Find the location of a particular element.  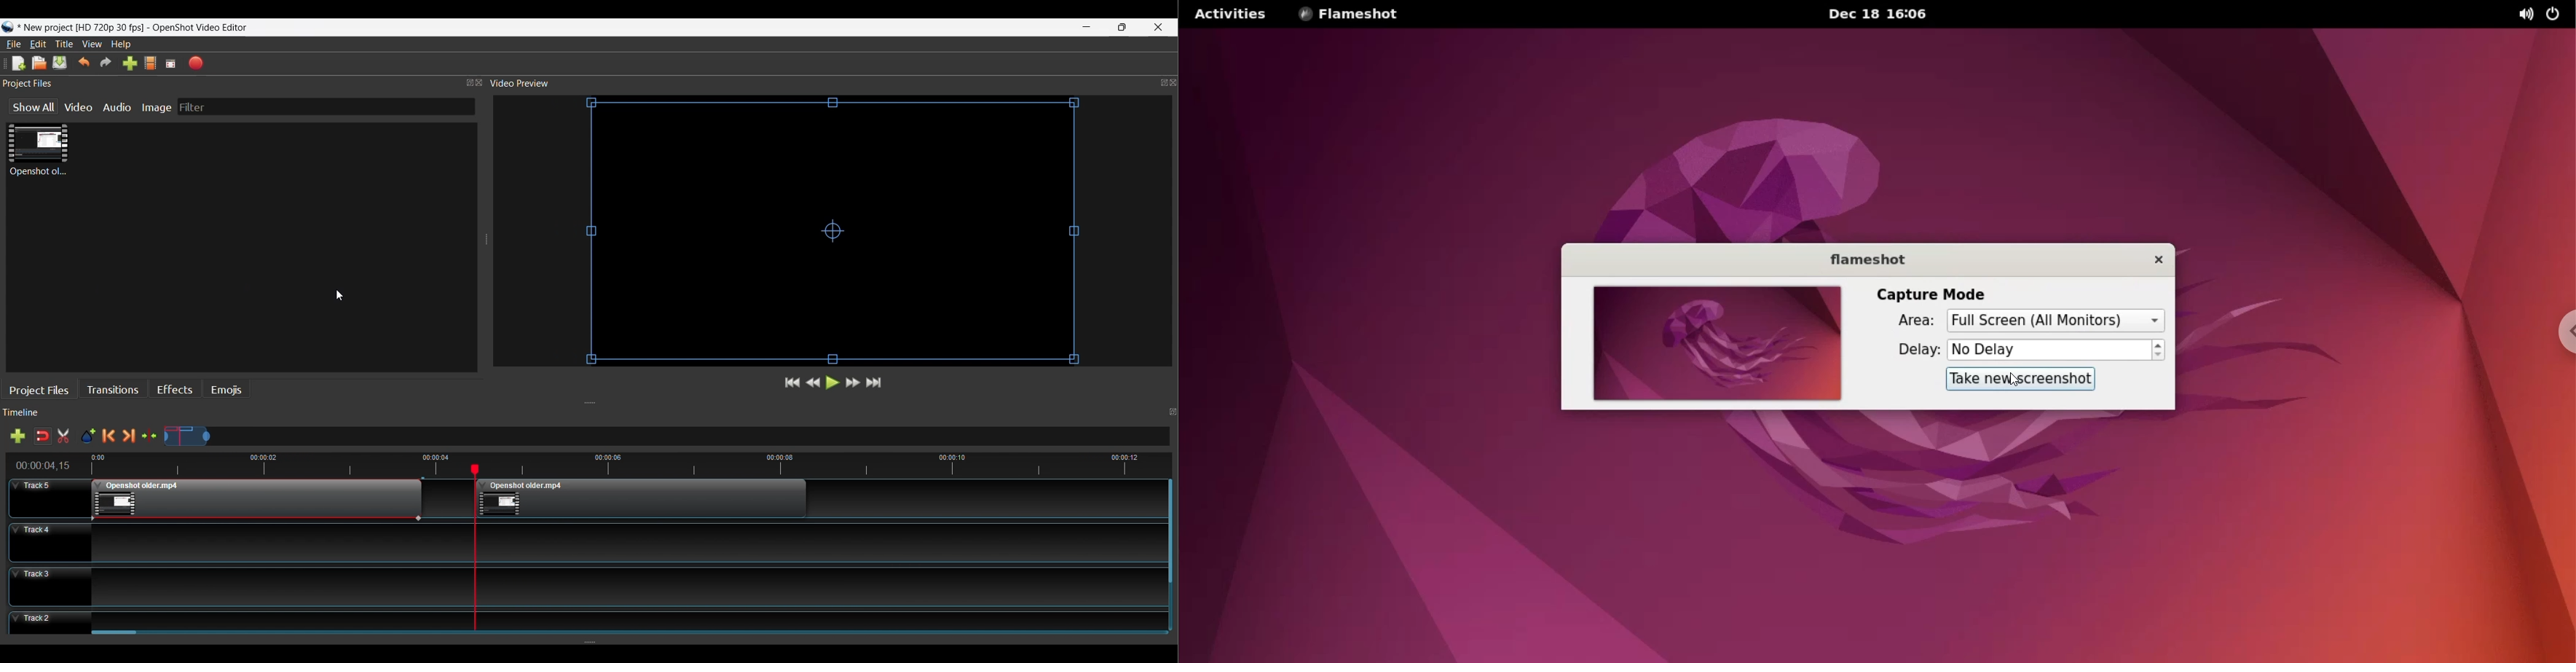

Effects is located at coordinates (175, 391).